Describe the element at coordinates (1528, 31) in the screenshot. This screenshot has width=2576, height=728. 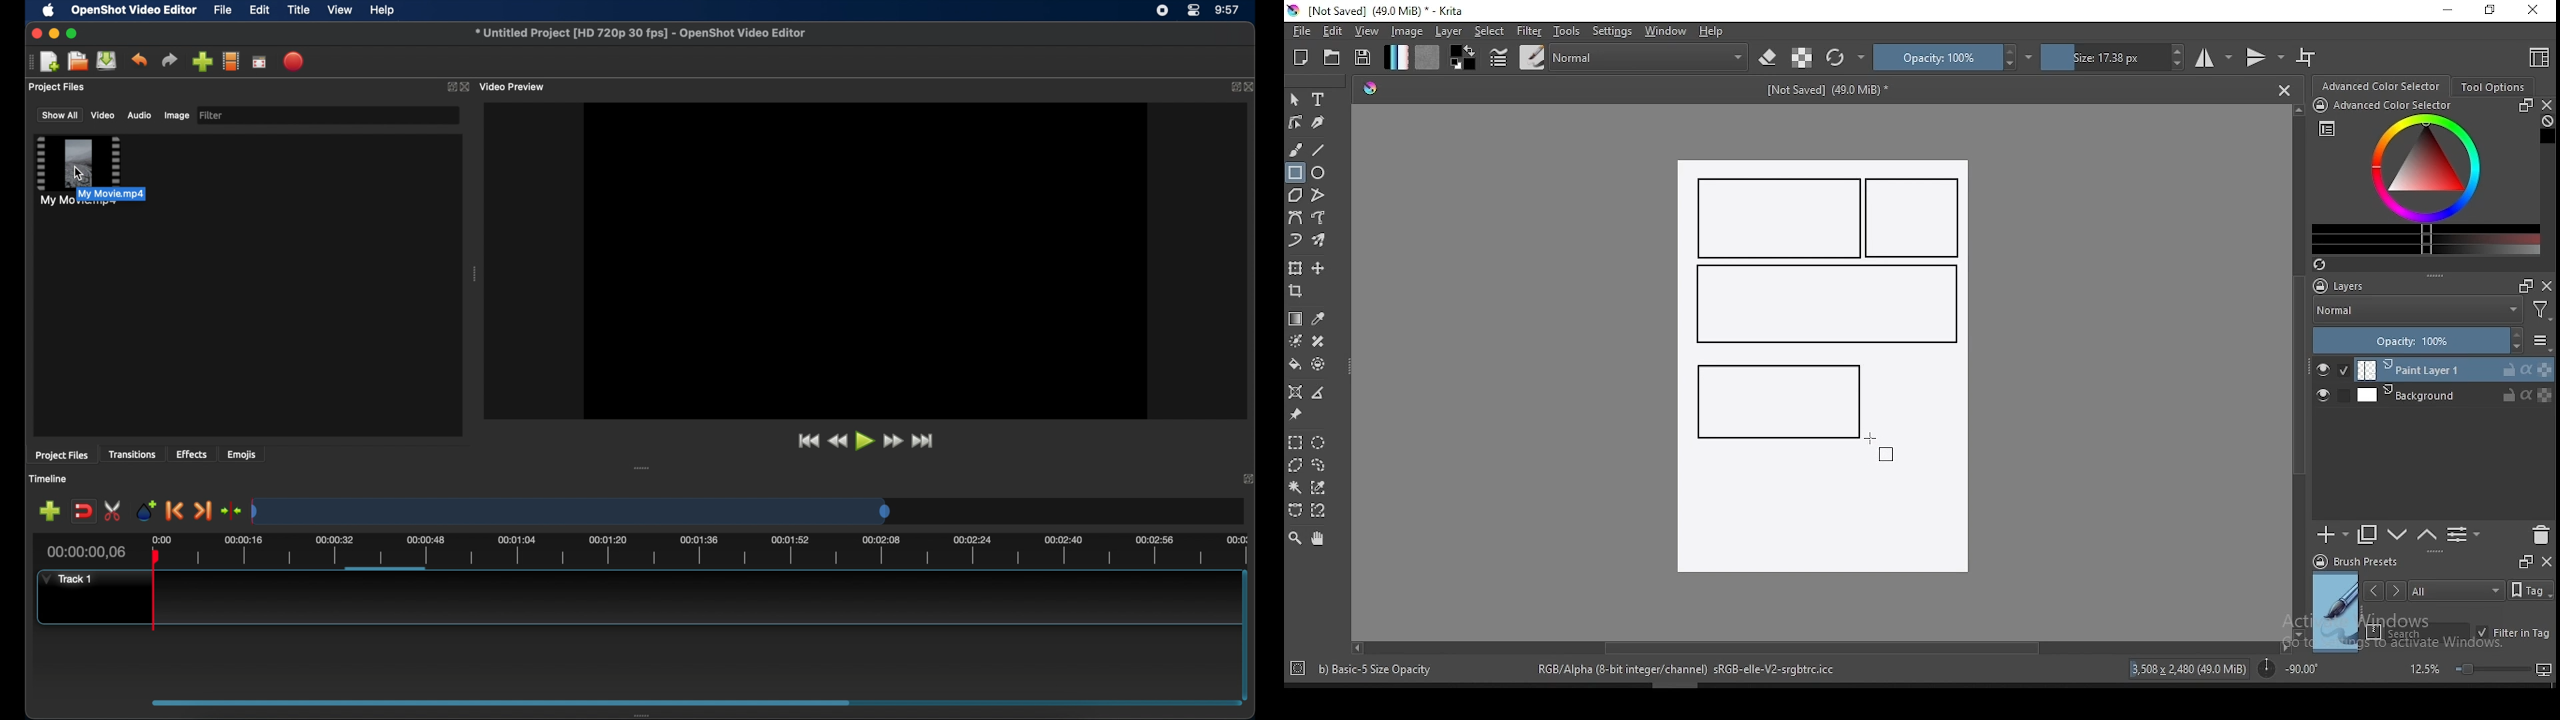
I see `filter` at that location.